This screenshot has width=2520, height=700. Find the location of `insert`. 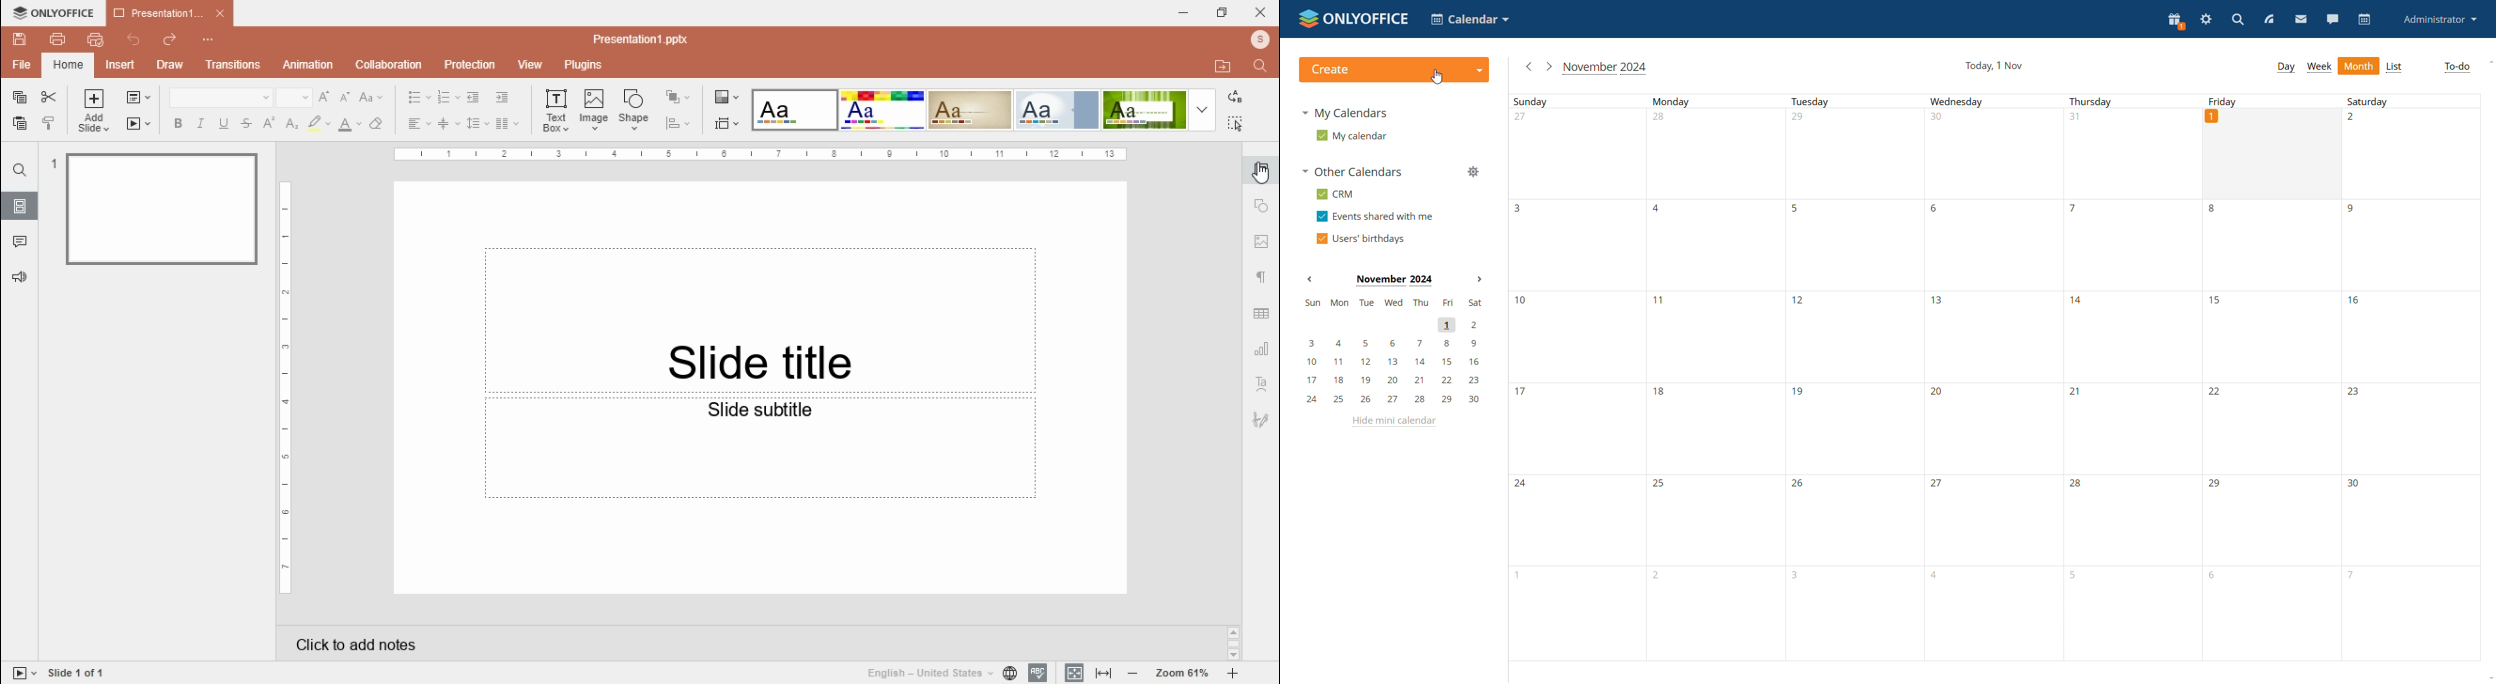

insert is located at coordinates (120, 66).